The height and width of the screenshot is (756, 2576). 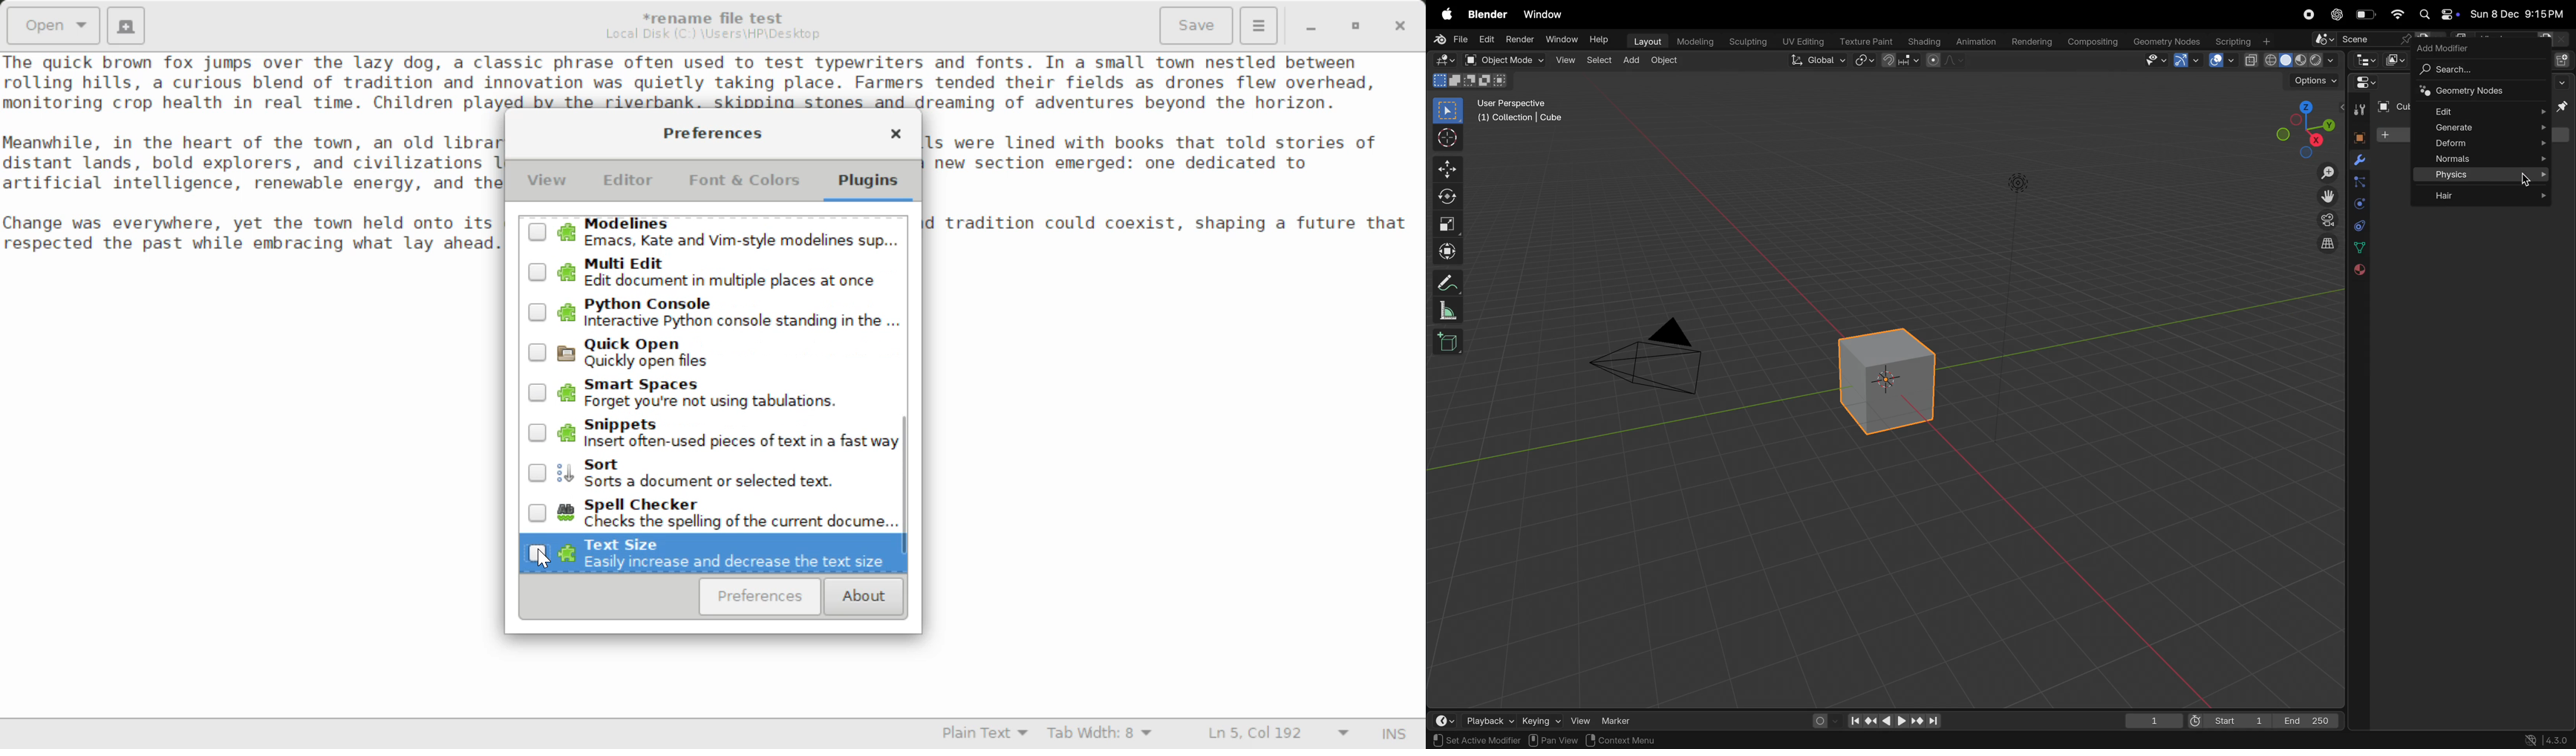 I want to click on show overlays, so click(x=2222, y=60).